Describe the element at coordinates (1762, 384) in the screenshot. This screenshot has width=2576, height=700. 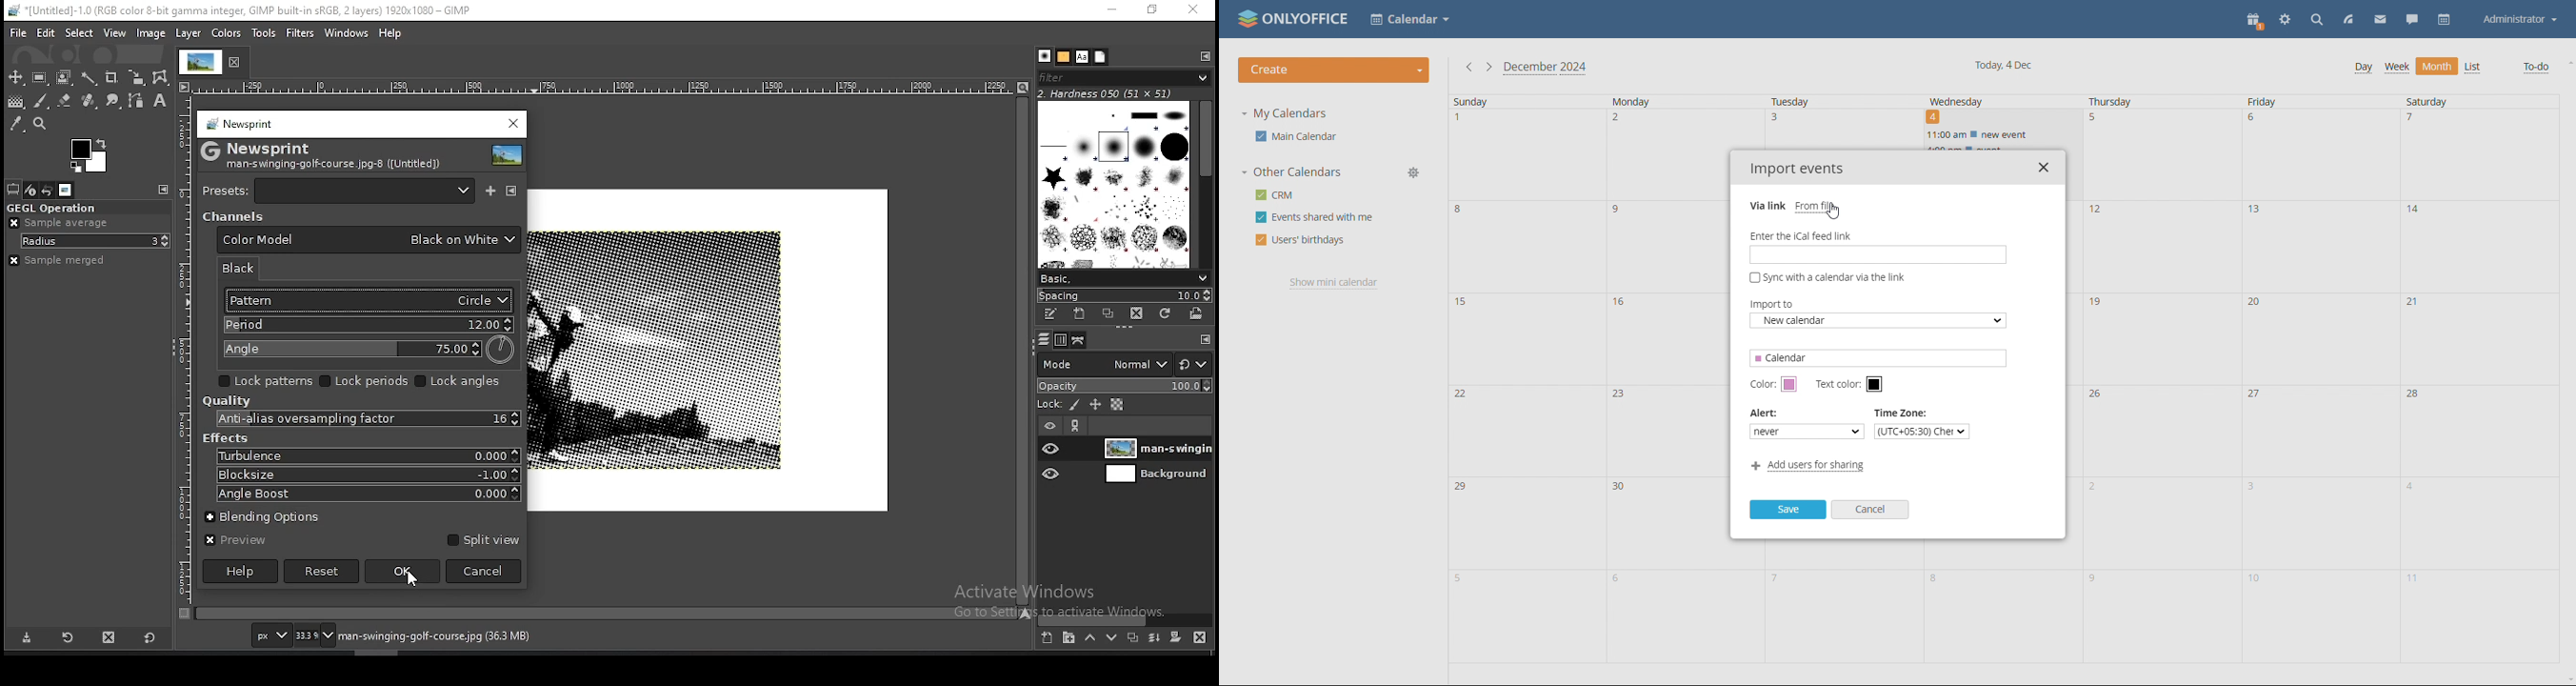
I see `color:` at that location.